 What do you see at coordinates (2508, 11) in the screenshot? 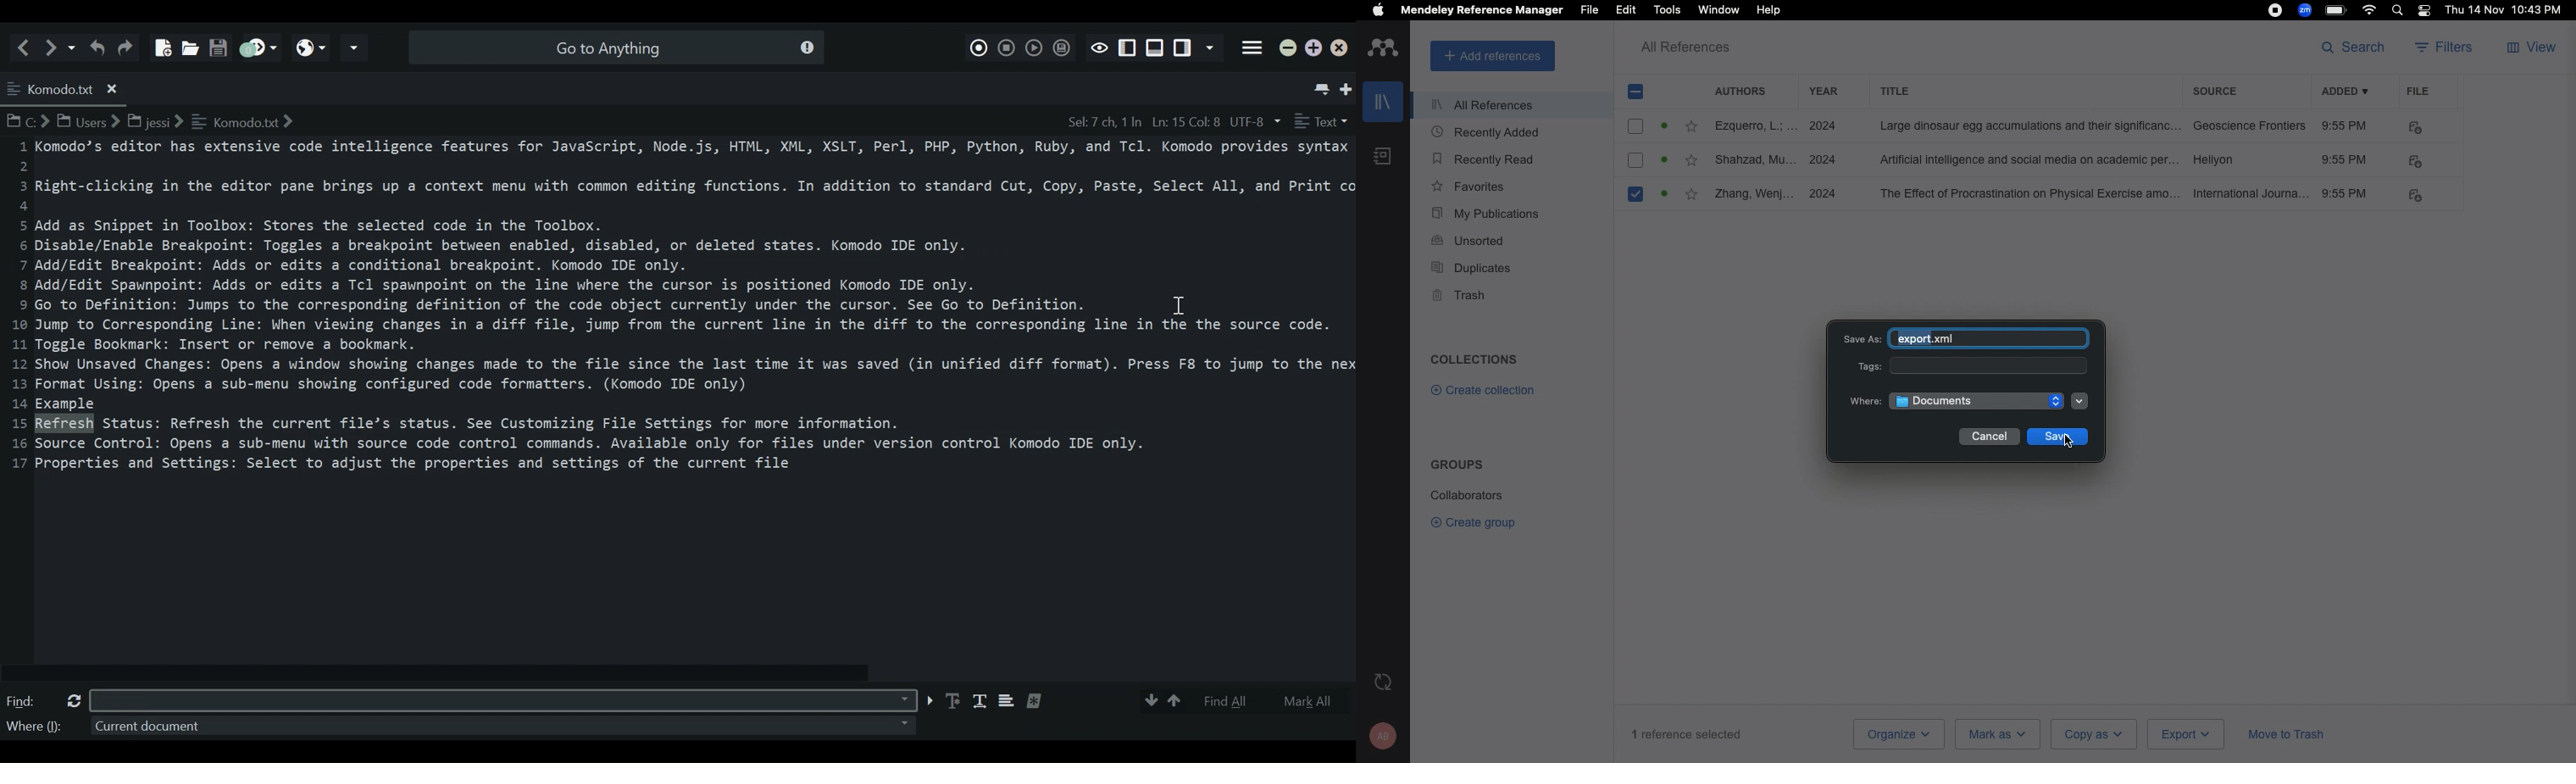
I see `Date/time` at bounding box center [2508, 11].